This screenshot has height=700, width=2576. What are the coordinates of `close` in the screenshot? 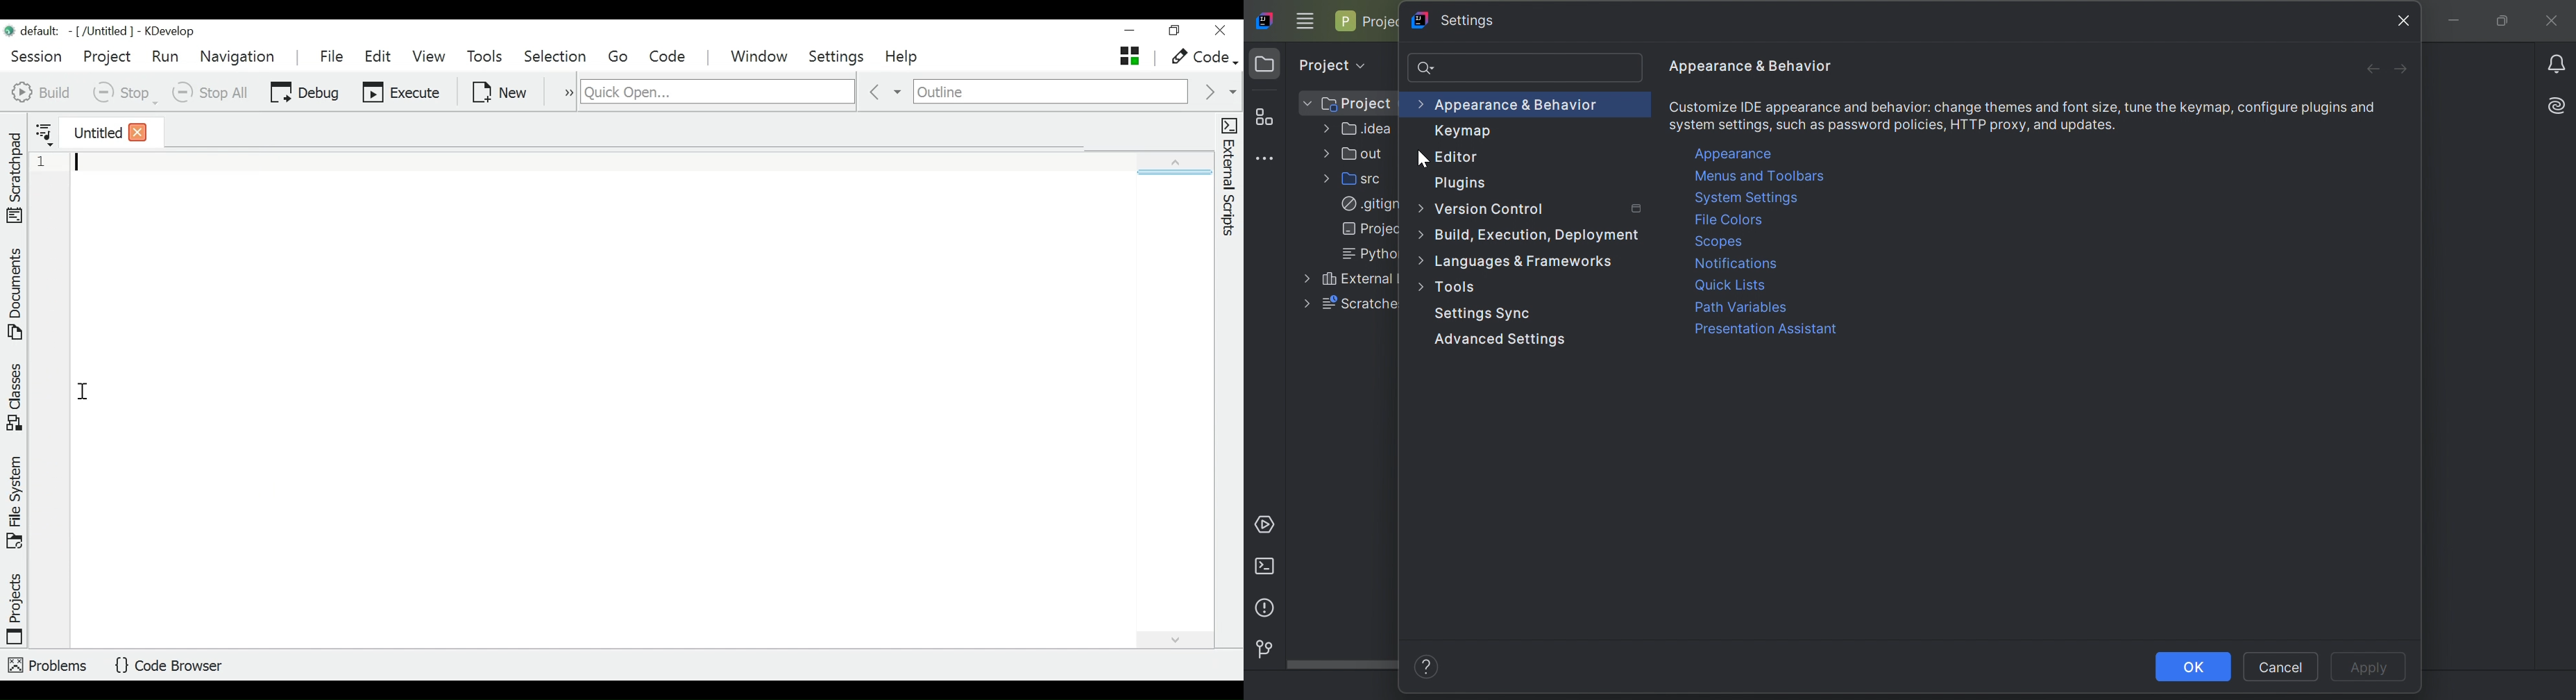 It's located at (139, 132).